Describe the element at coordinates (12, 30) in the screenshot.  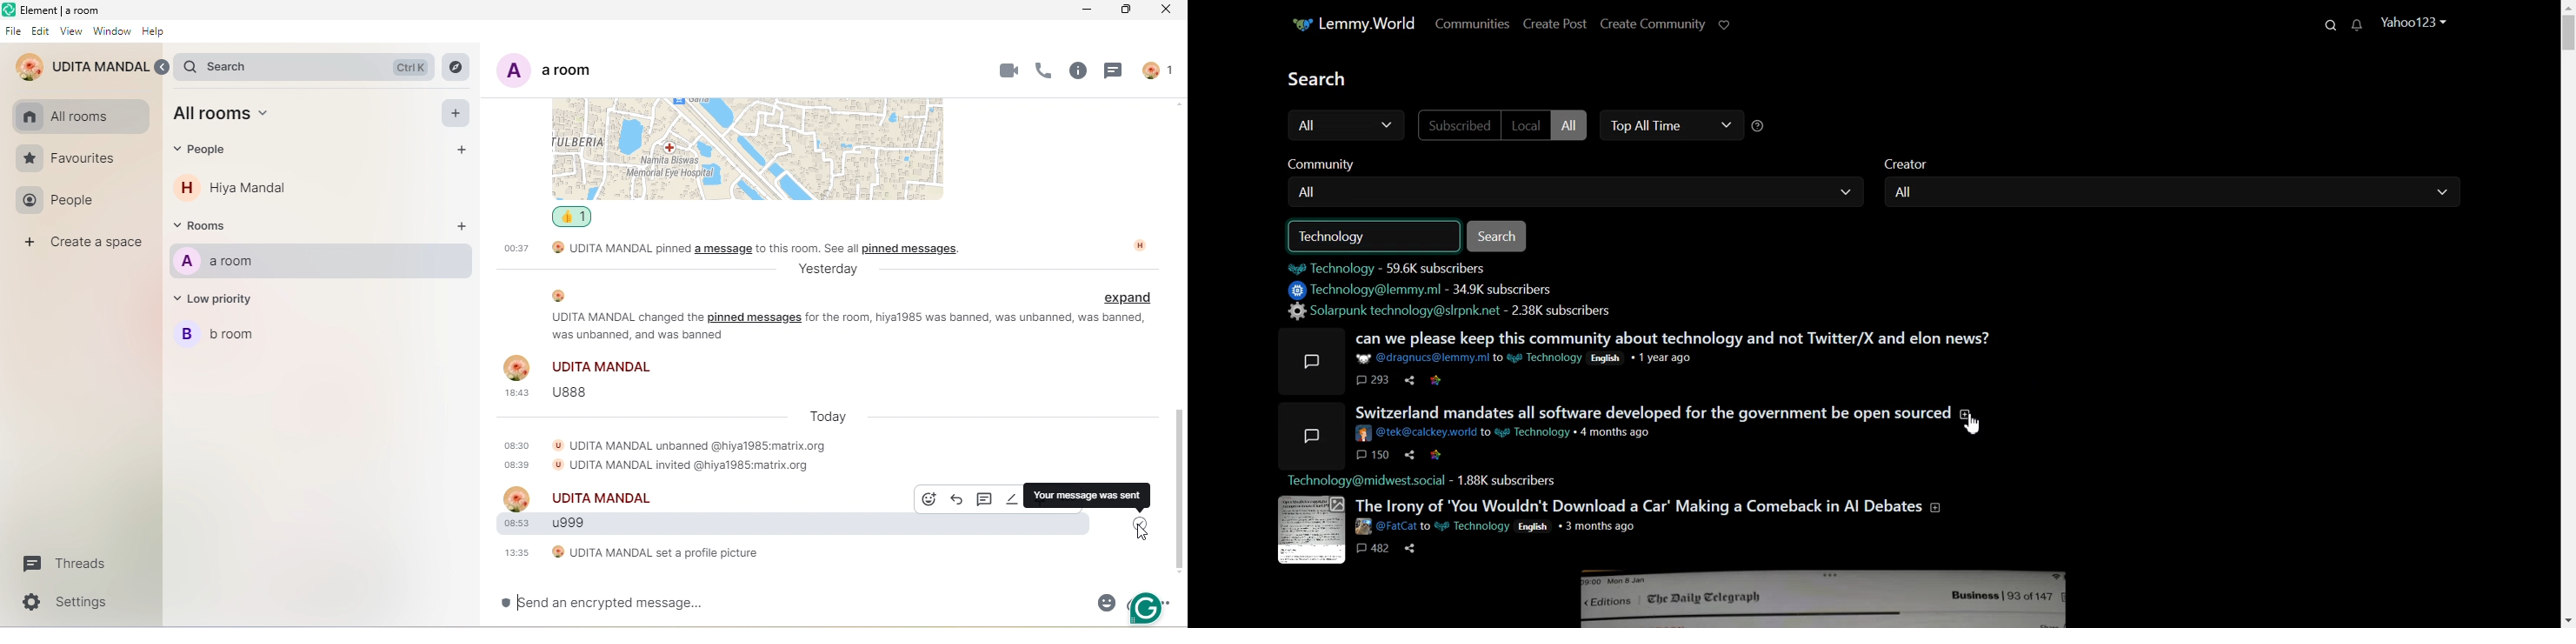
I see `File` at that location.